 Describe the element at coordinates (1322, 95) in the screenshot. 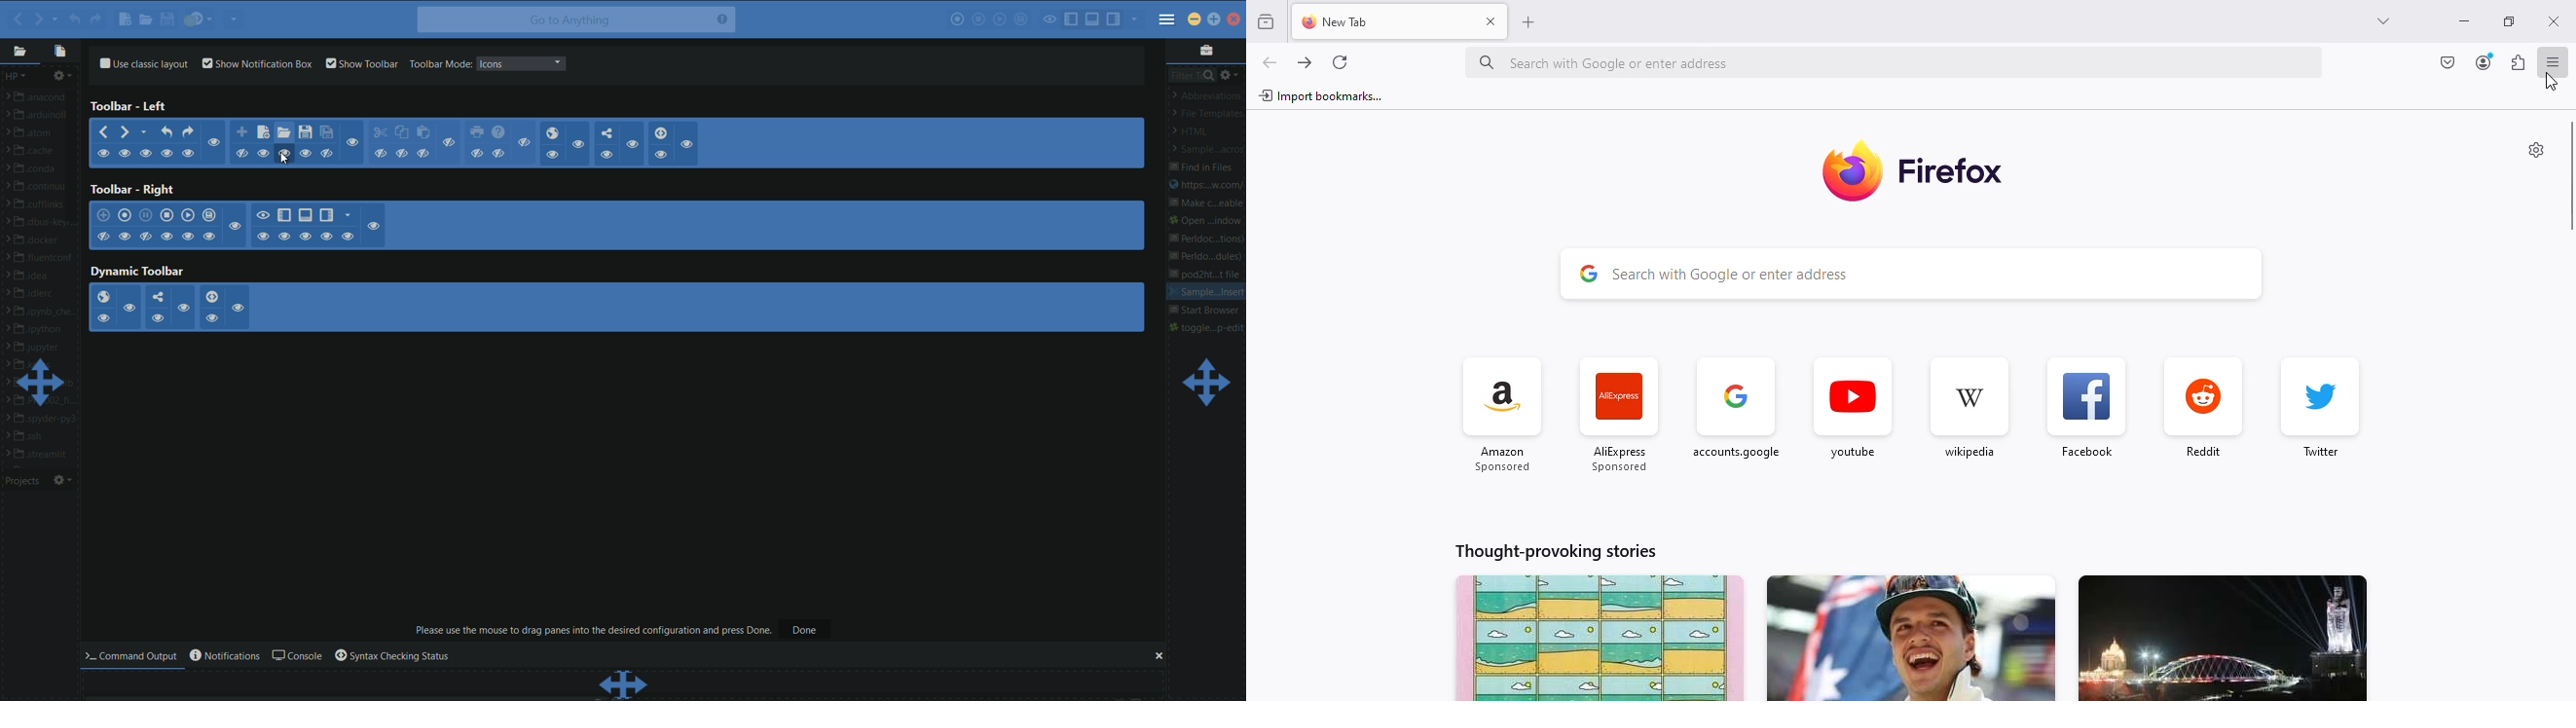

I see `import bookmarks` at that location.